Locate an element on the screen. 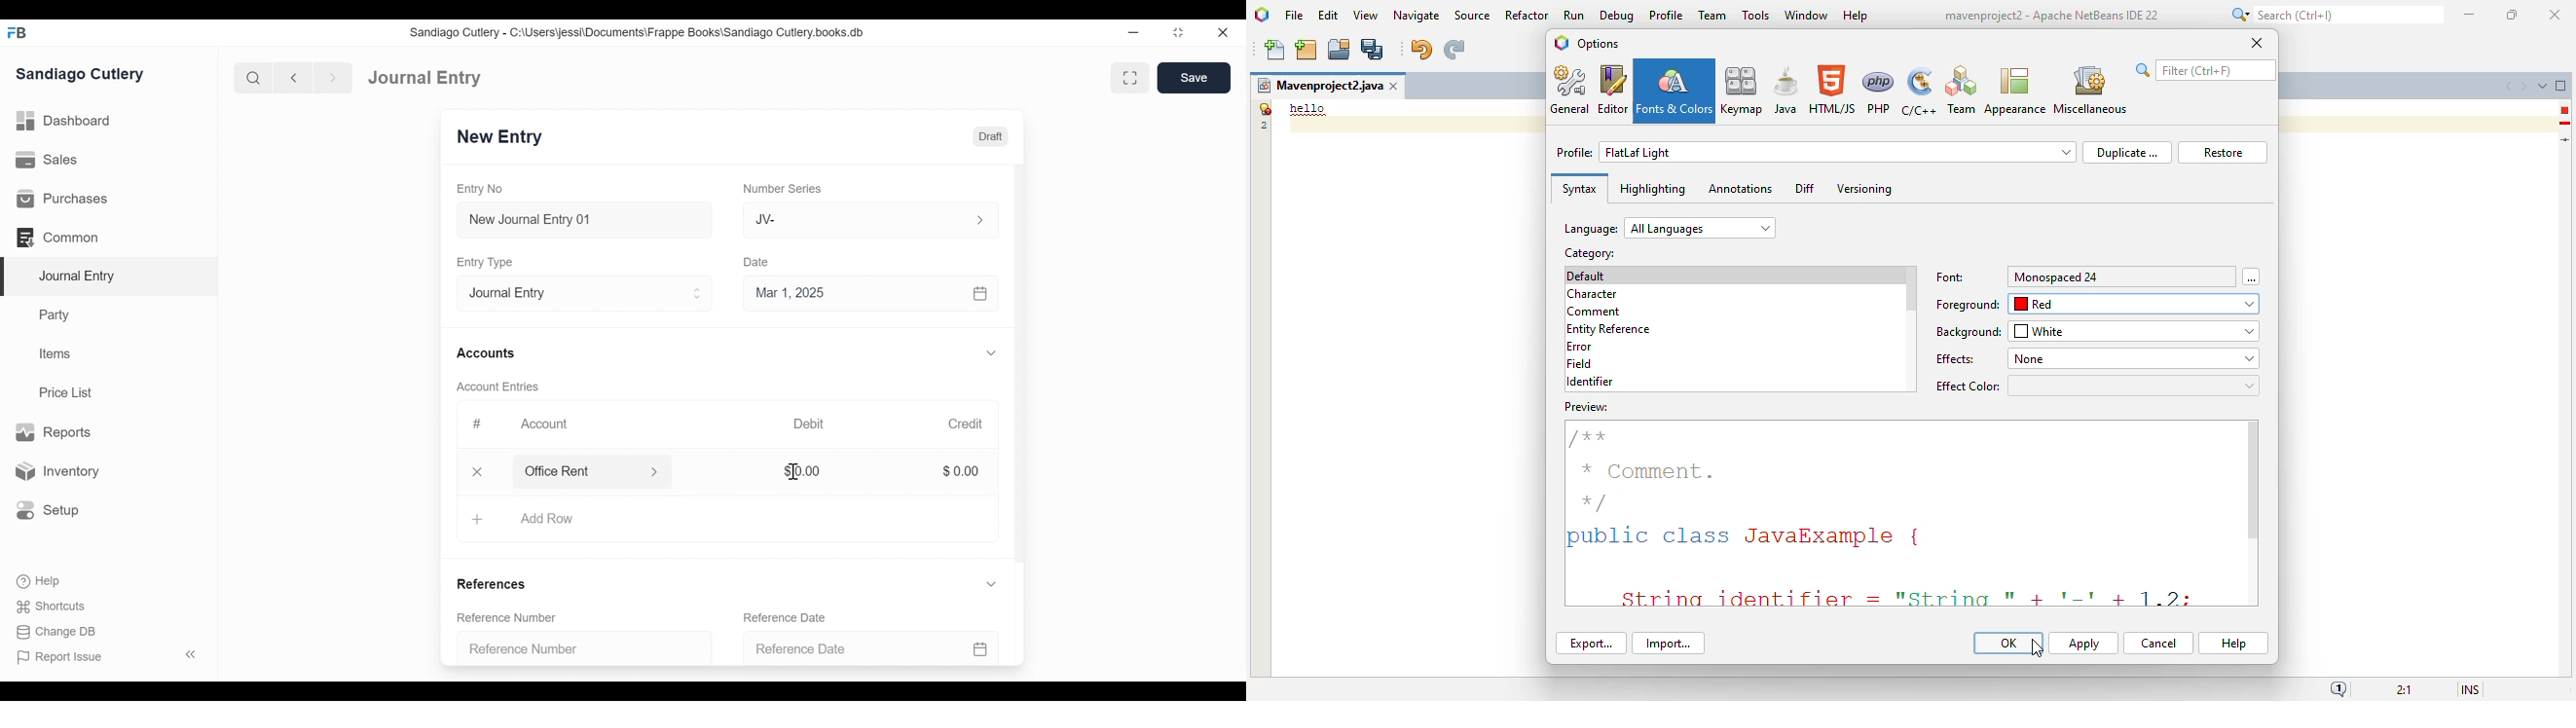 This screenshot has width=2576, height=728. Credit is located at coordinates (966, 424).